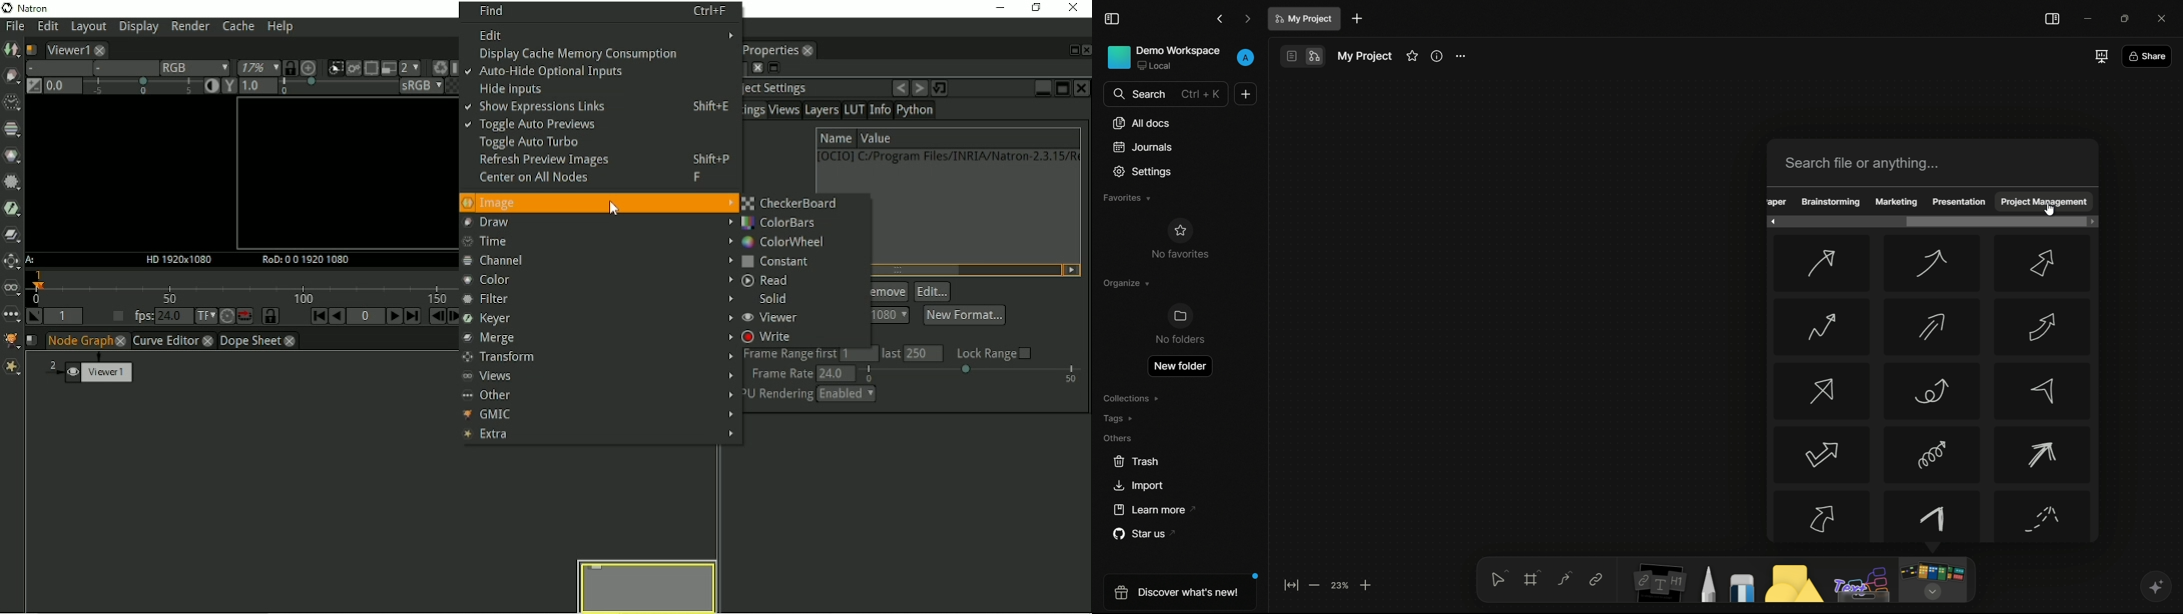  I want to click on scroll left, so click(1770, 222).